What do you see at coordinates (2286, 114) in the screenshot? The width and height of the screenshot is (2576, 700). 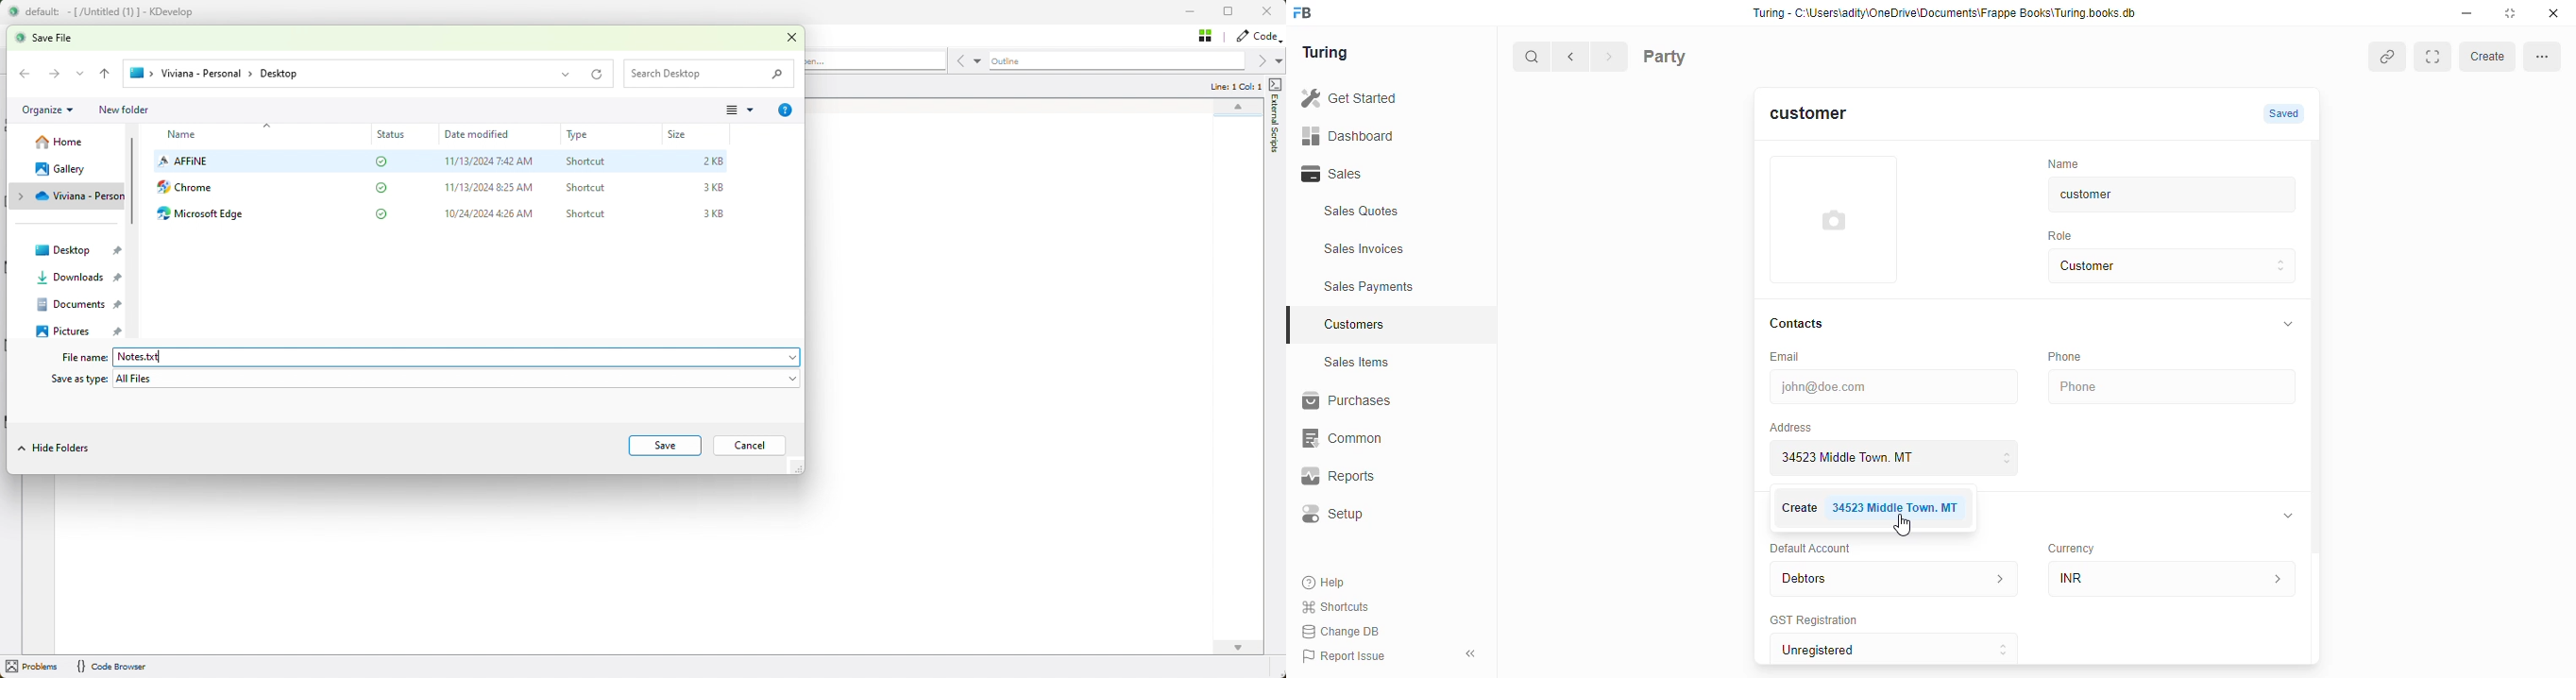 I see `Saved` at bounding box center [2286, 114].